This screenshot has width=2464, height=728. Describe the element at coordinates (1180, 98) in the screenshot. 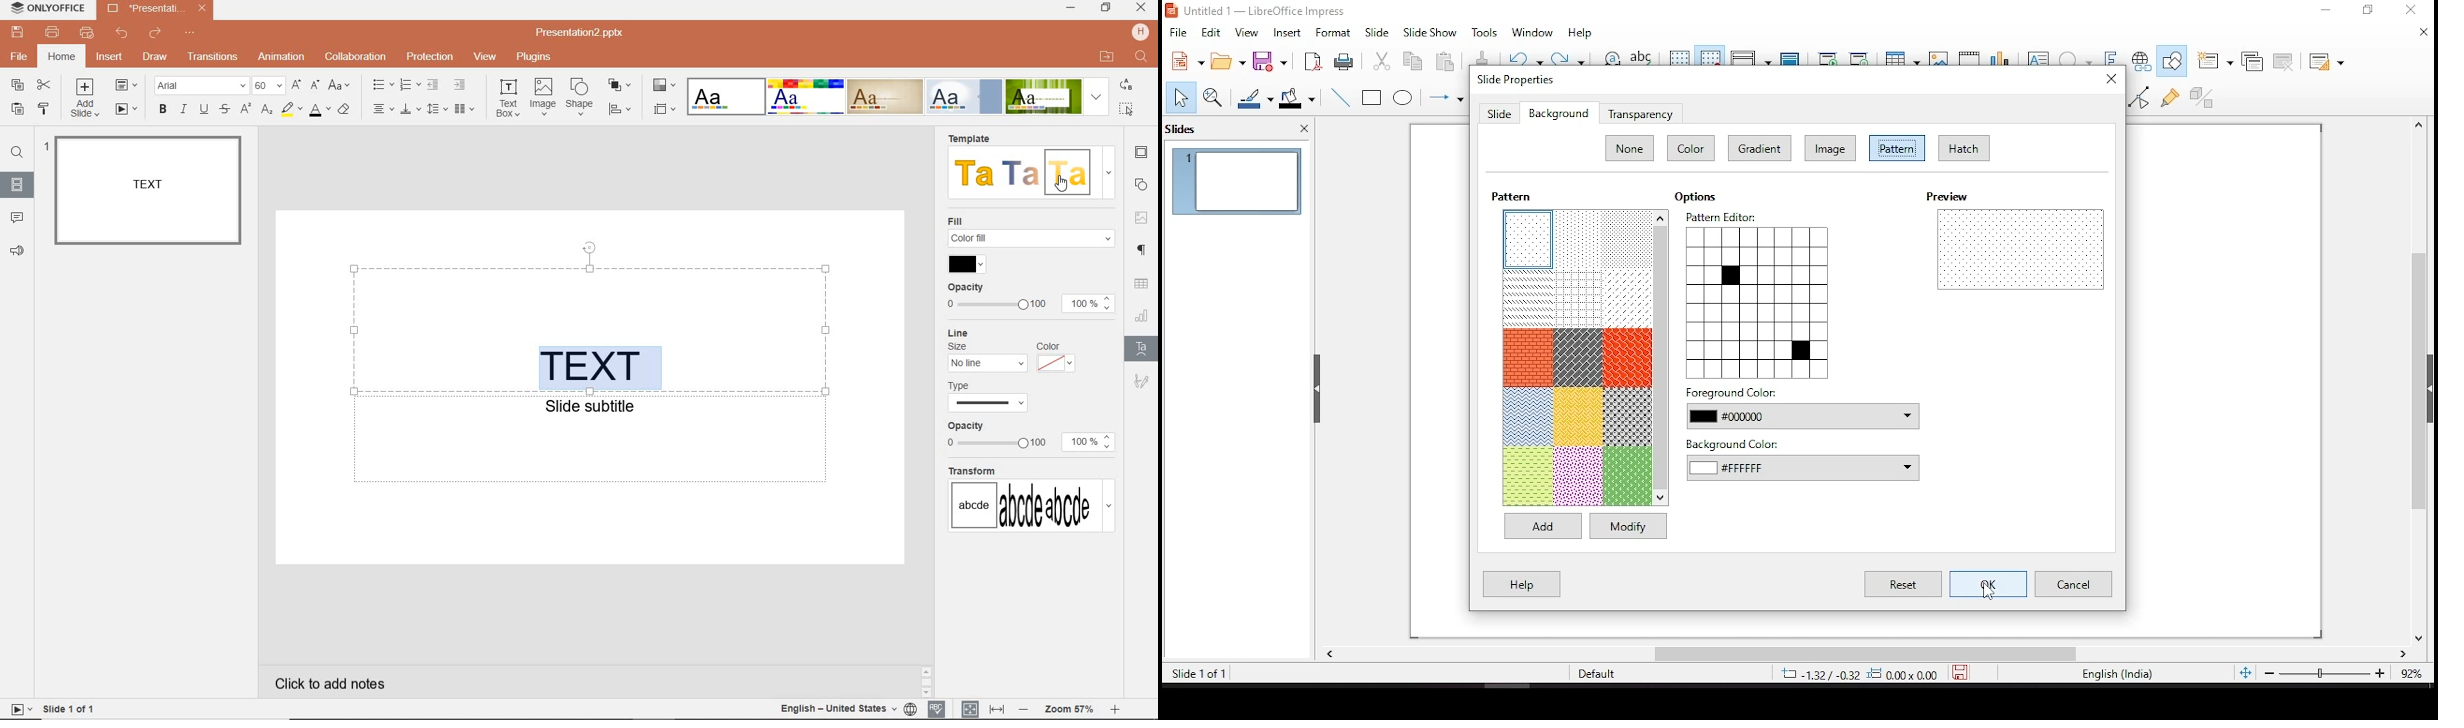

I see `select tool` at that location.